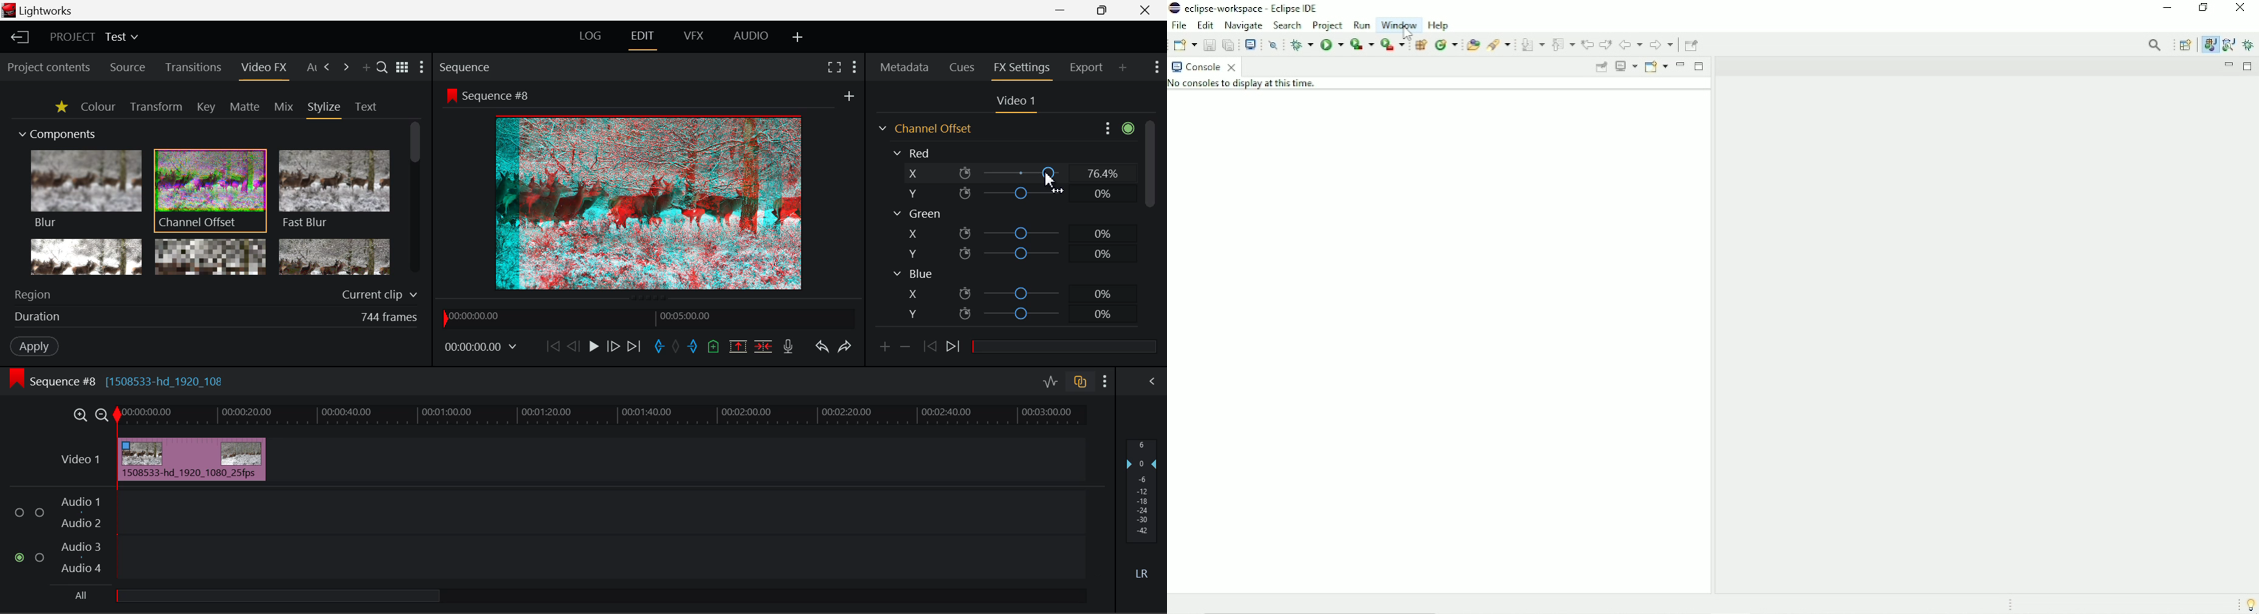 This screenshot has width=2268, height=616. I want to click on Region, so click(218, 292).